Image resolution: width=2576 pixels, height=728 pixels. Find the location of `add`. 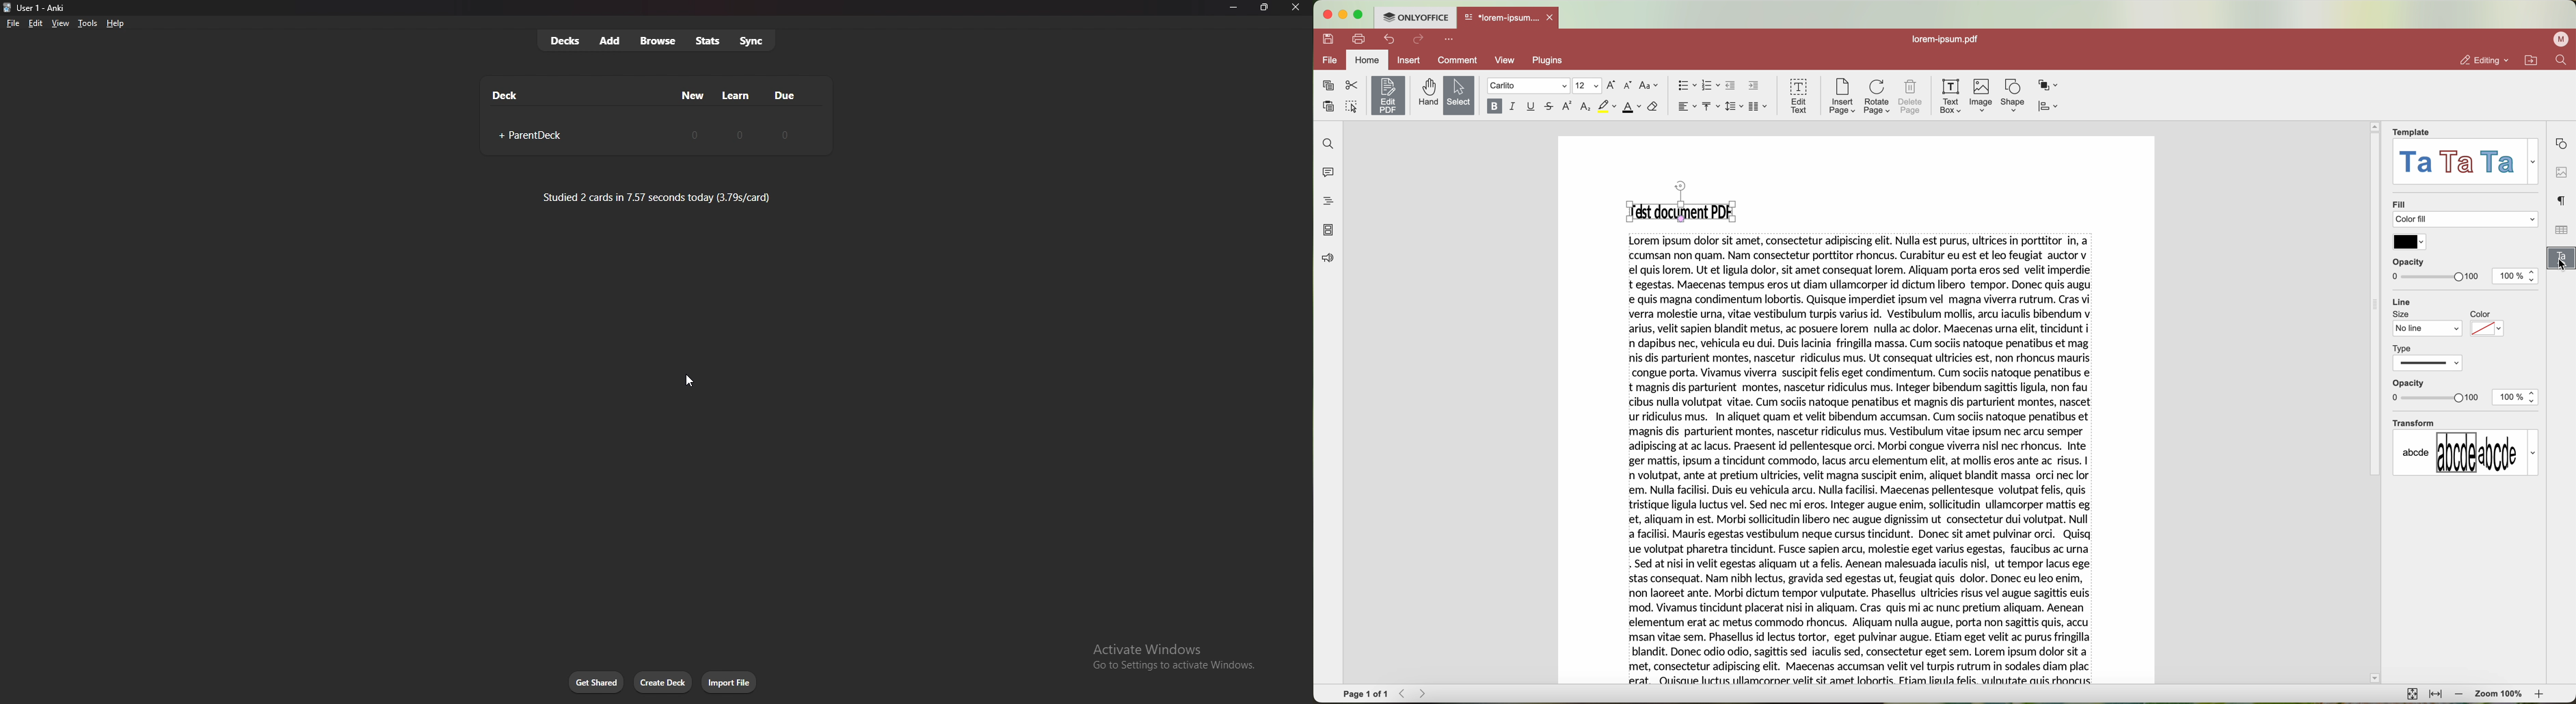

add is located at coordinates (611, 40).